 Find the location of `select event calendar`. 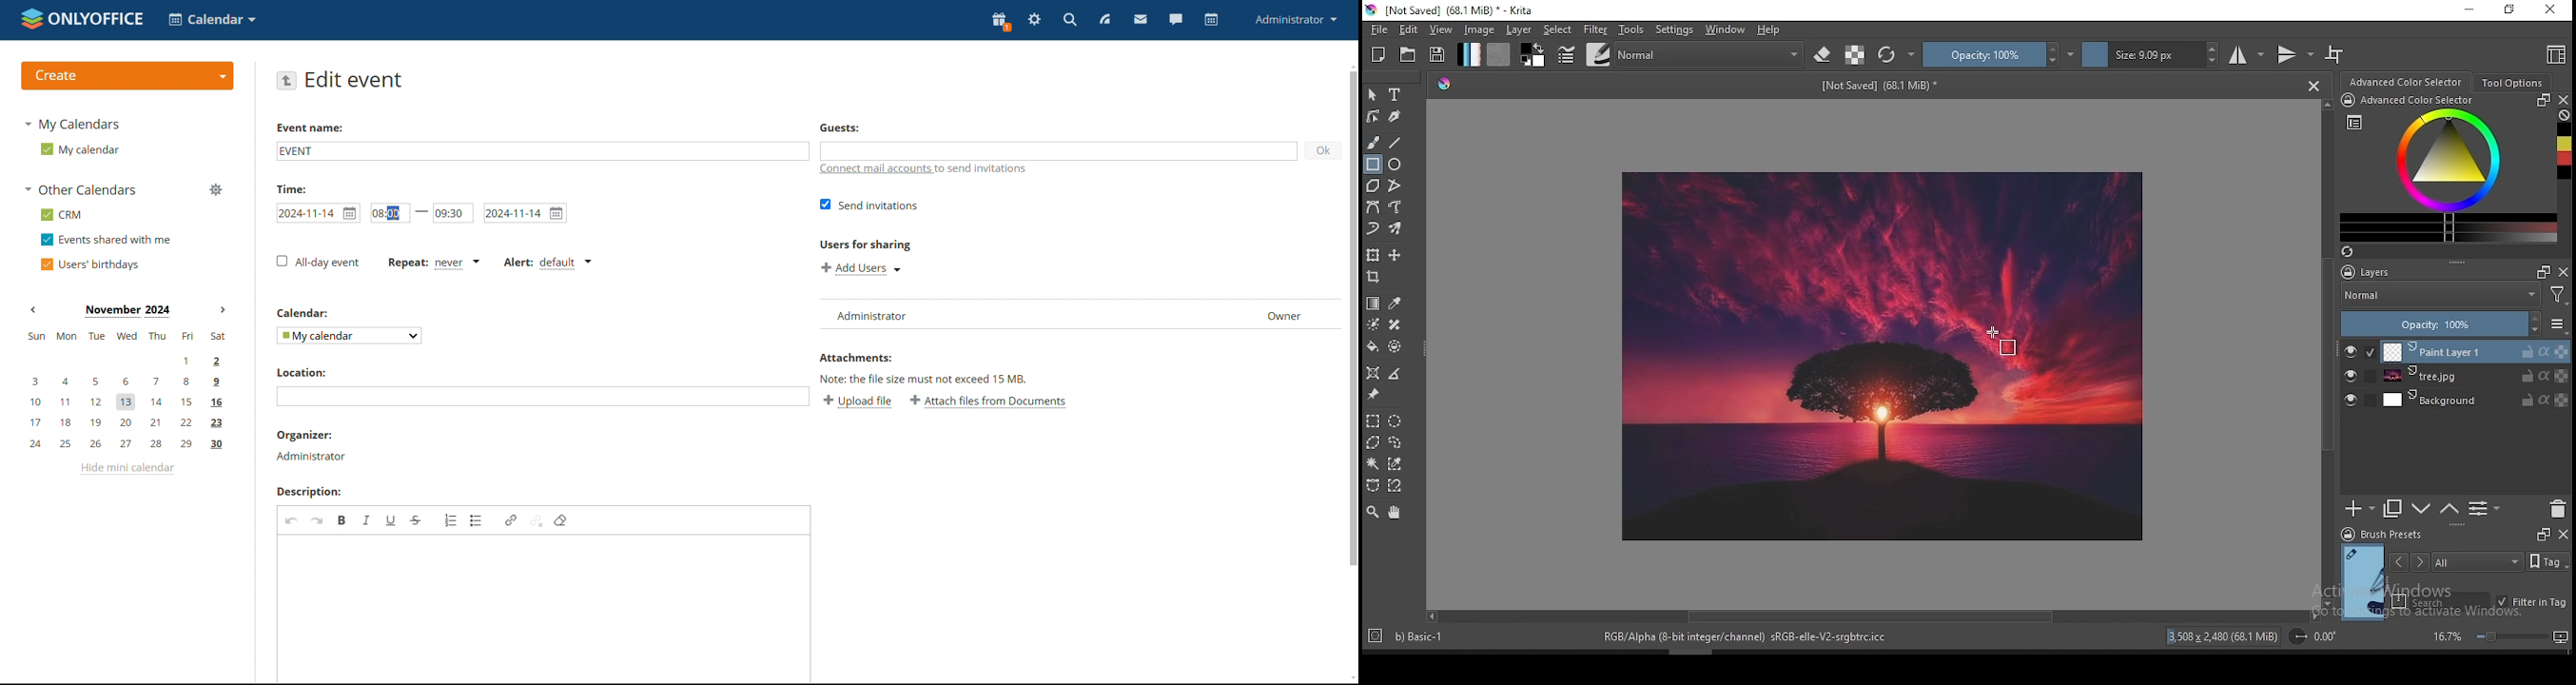

select event calendar is located at coordinates (350, 335).